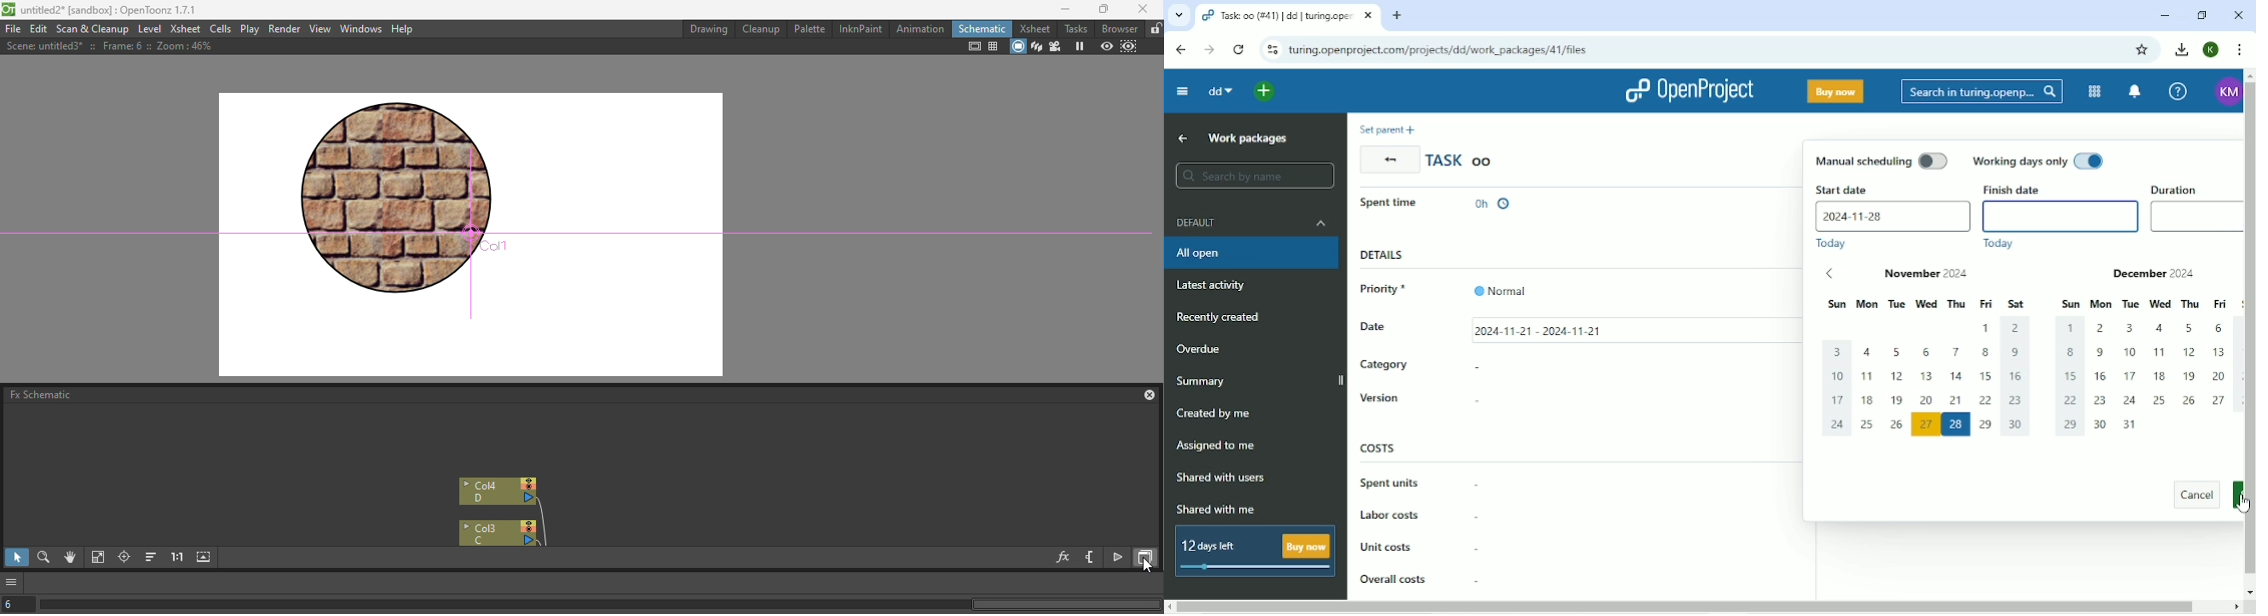 The image size is (2268, 616). Describe the element at coordinates (2241, 505) in the screenshot. I see `Cursor` at that location.